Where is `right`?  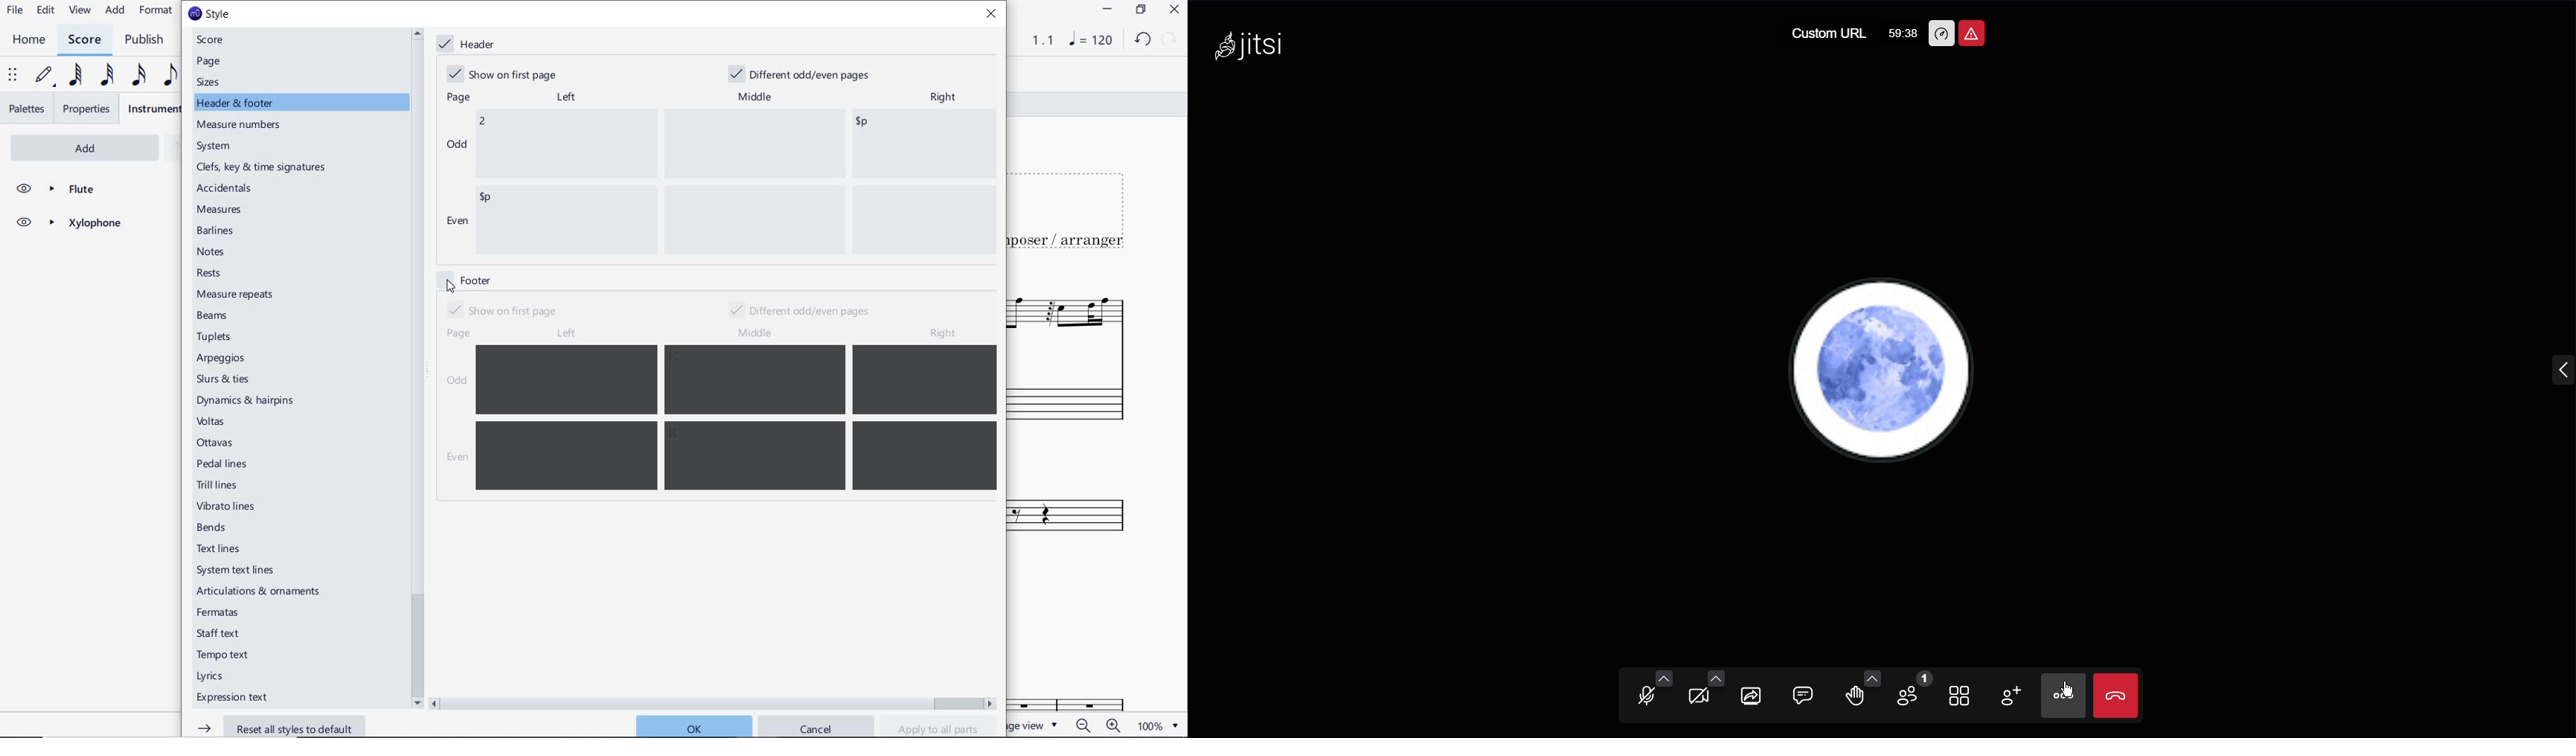
right is located at coordinates (942, 98).